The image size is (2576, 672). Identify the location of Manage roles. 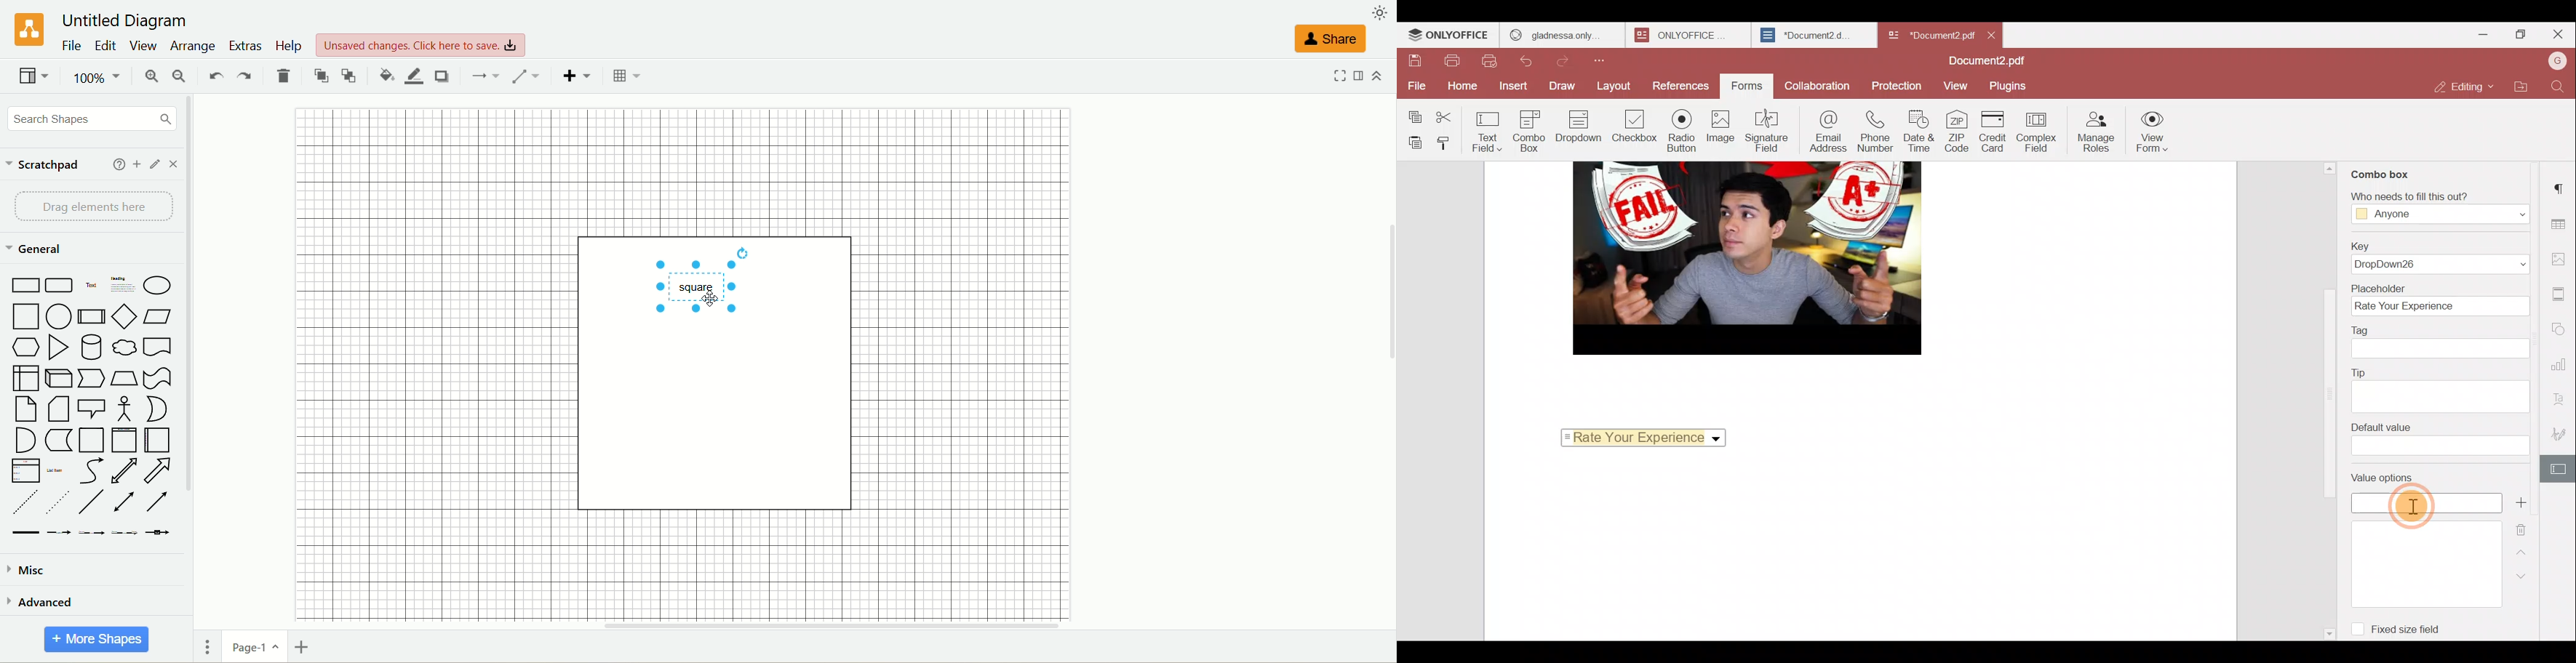
(2098, 131).